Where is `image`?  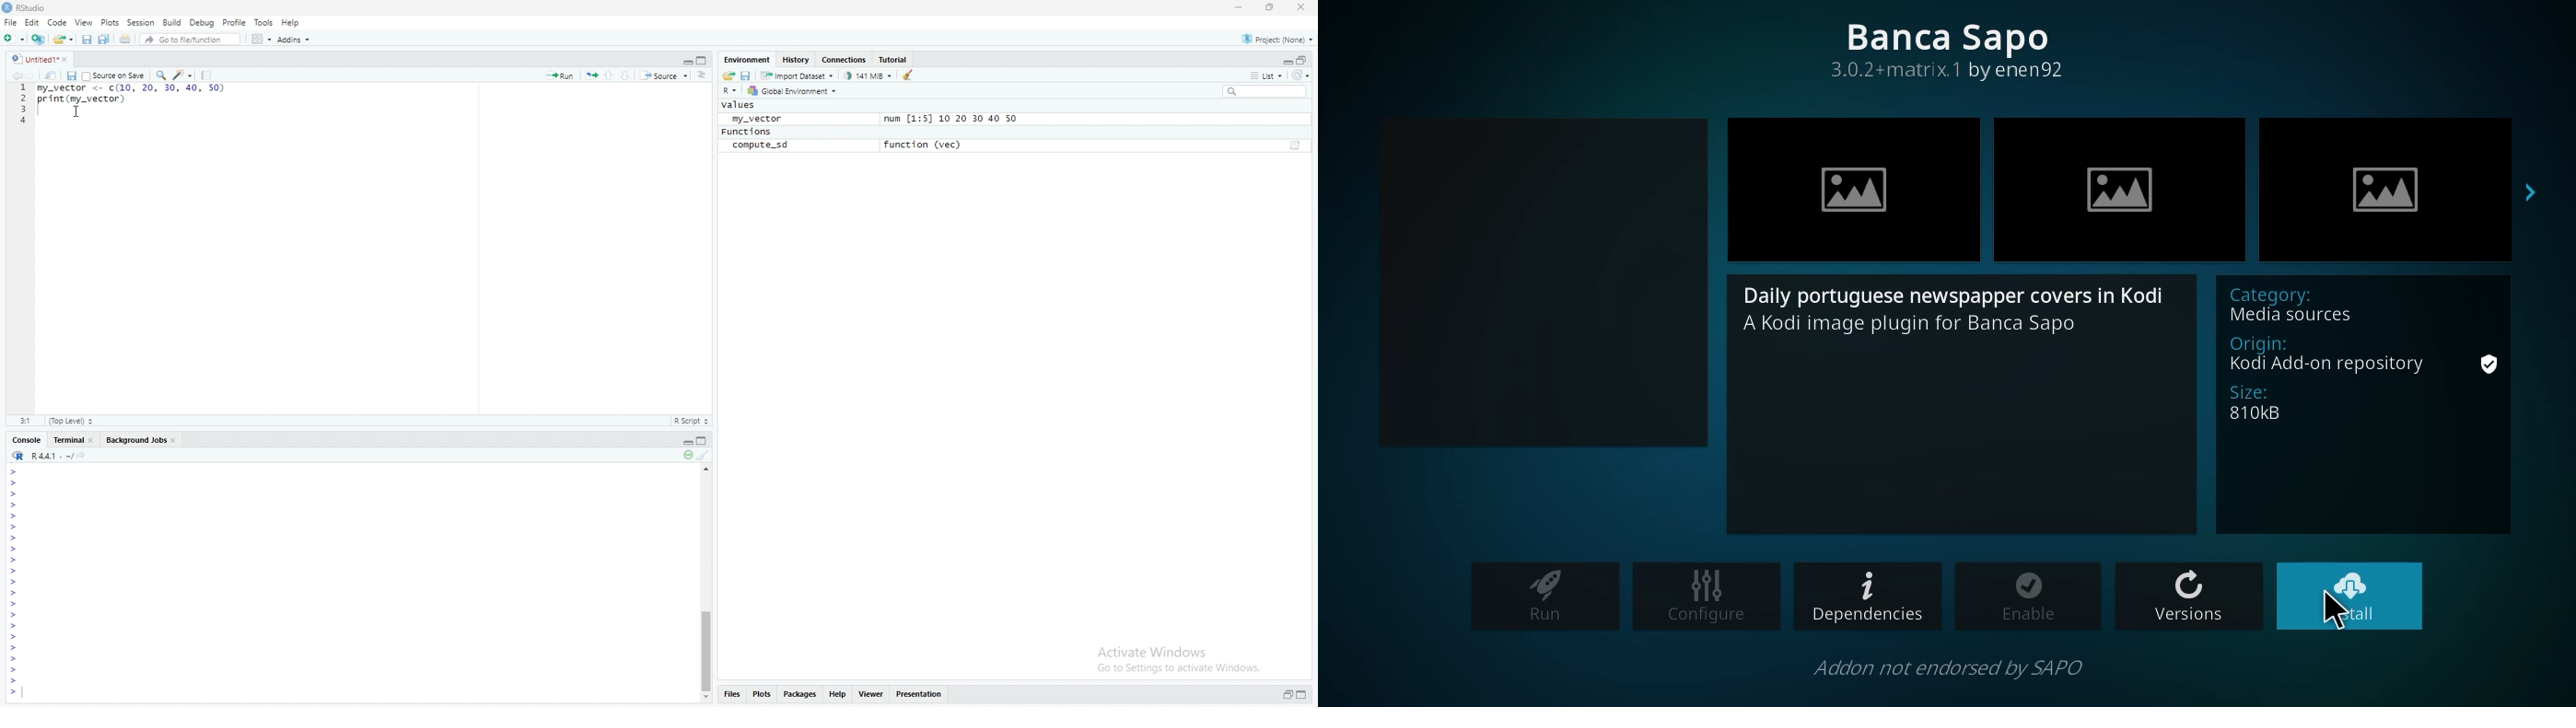
image is located at coordinates (1853, 190).